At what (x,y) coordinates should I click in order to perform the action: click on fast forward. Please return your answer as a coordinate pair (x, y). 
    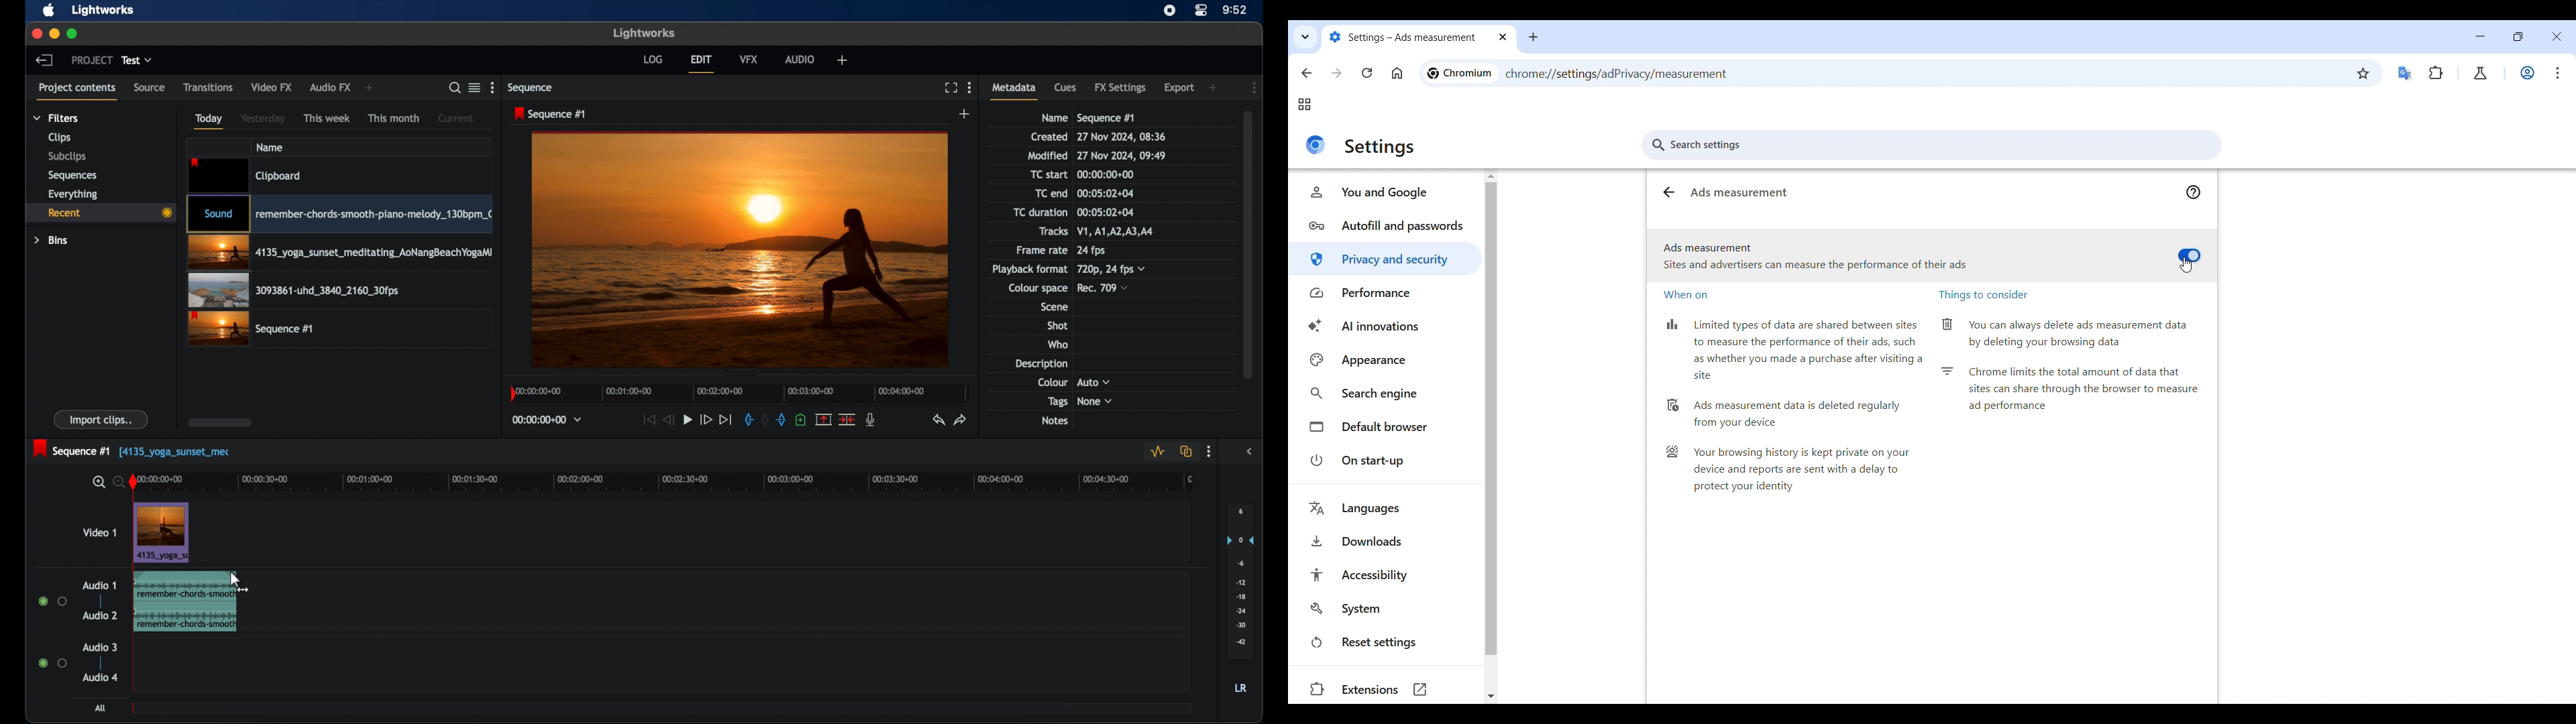
    Looking at the image, I should click on (706, 420).